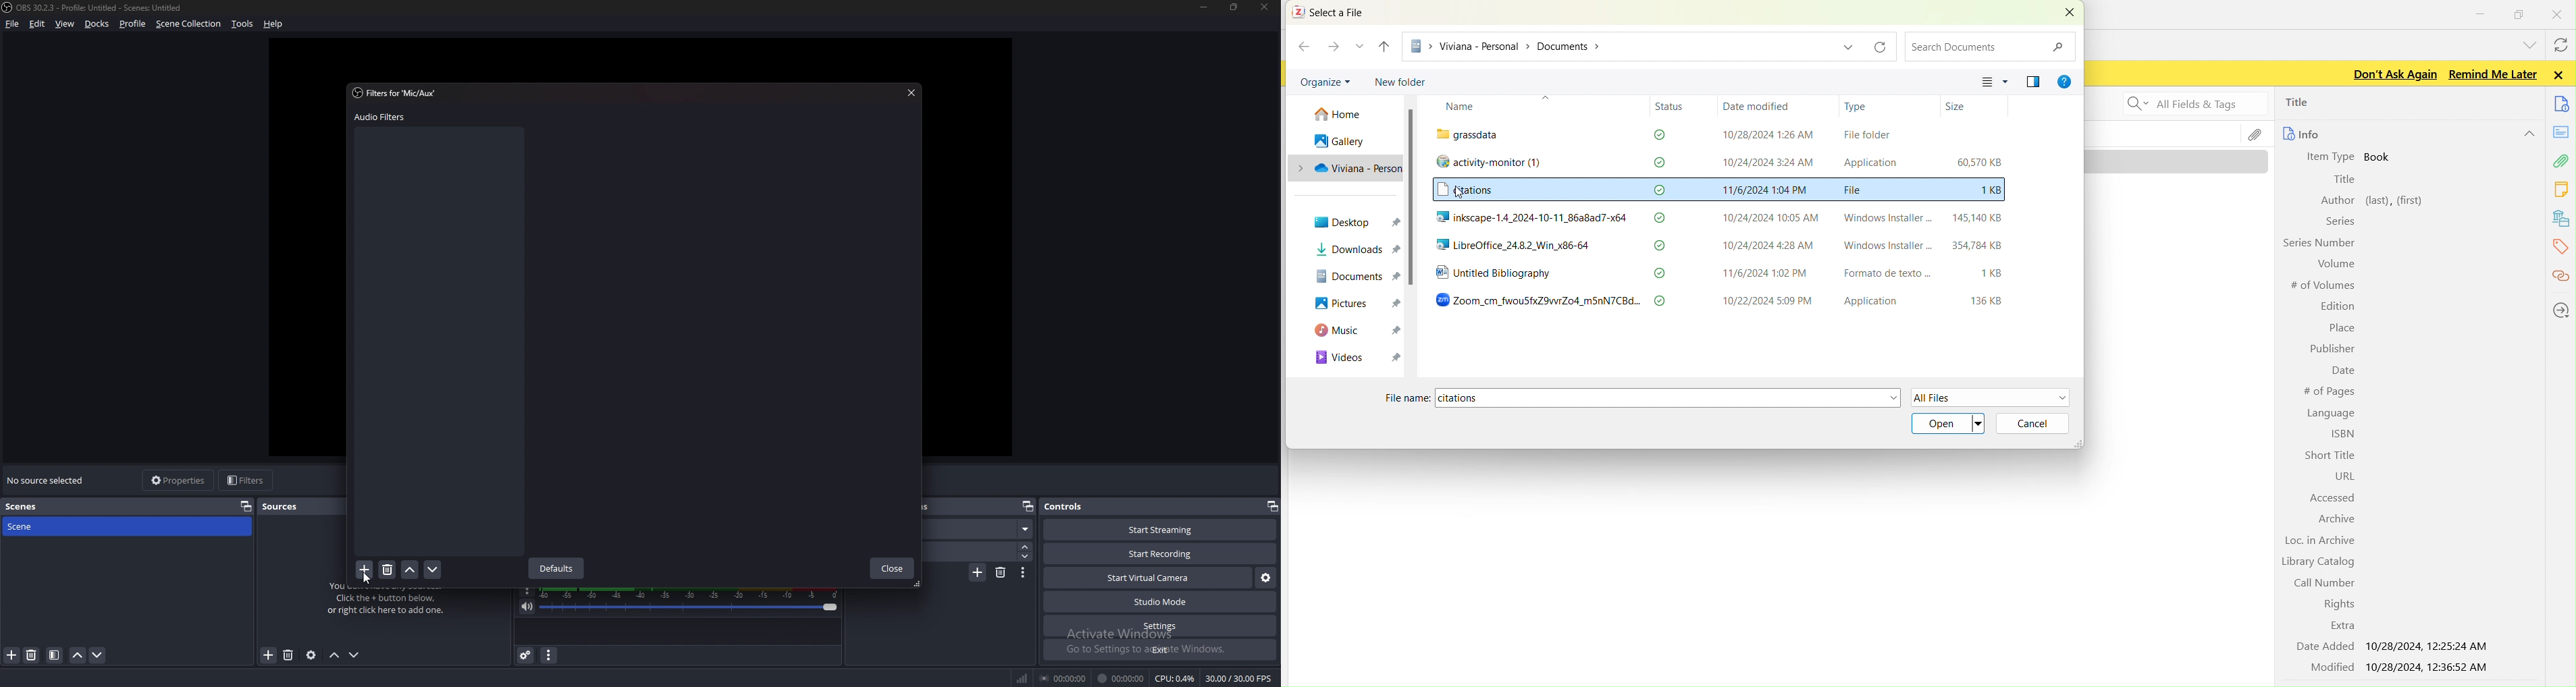  I want to click on move source down, so click(355, 655).